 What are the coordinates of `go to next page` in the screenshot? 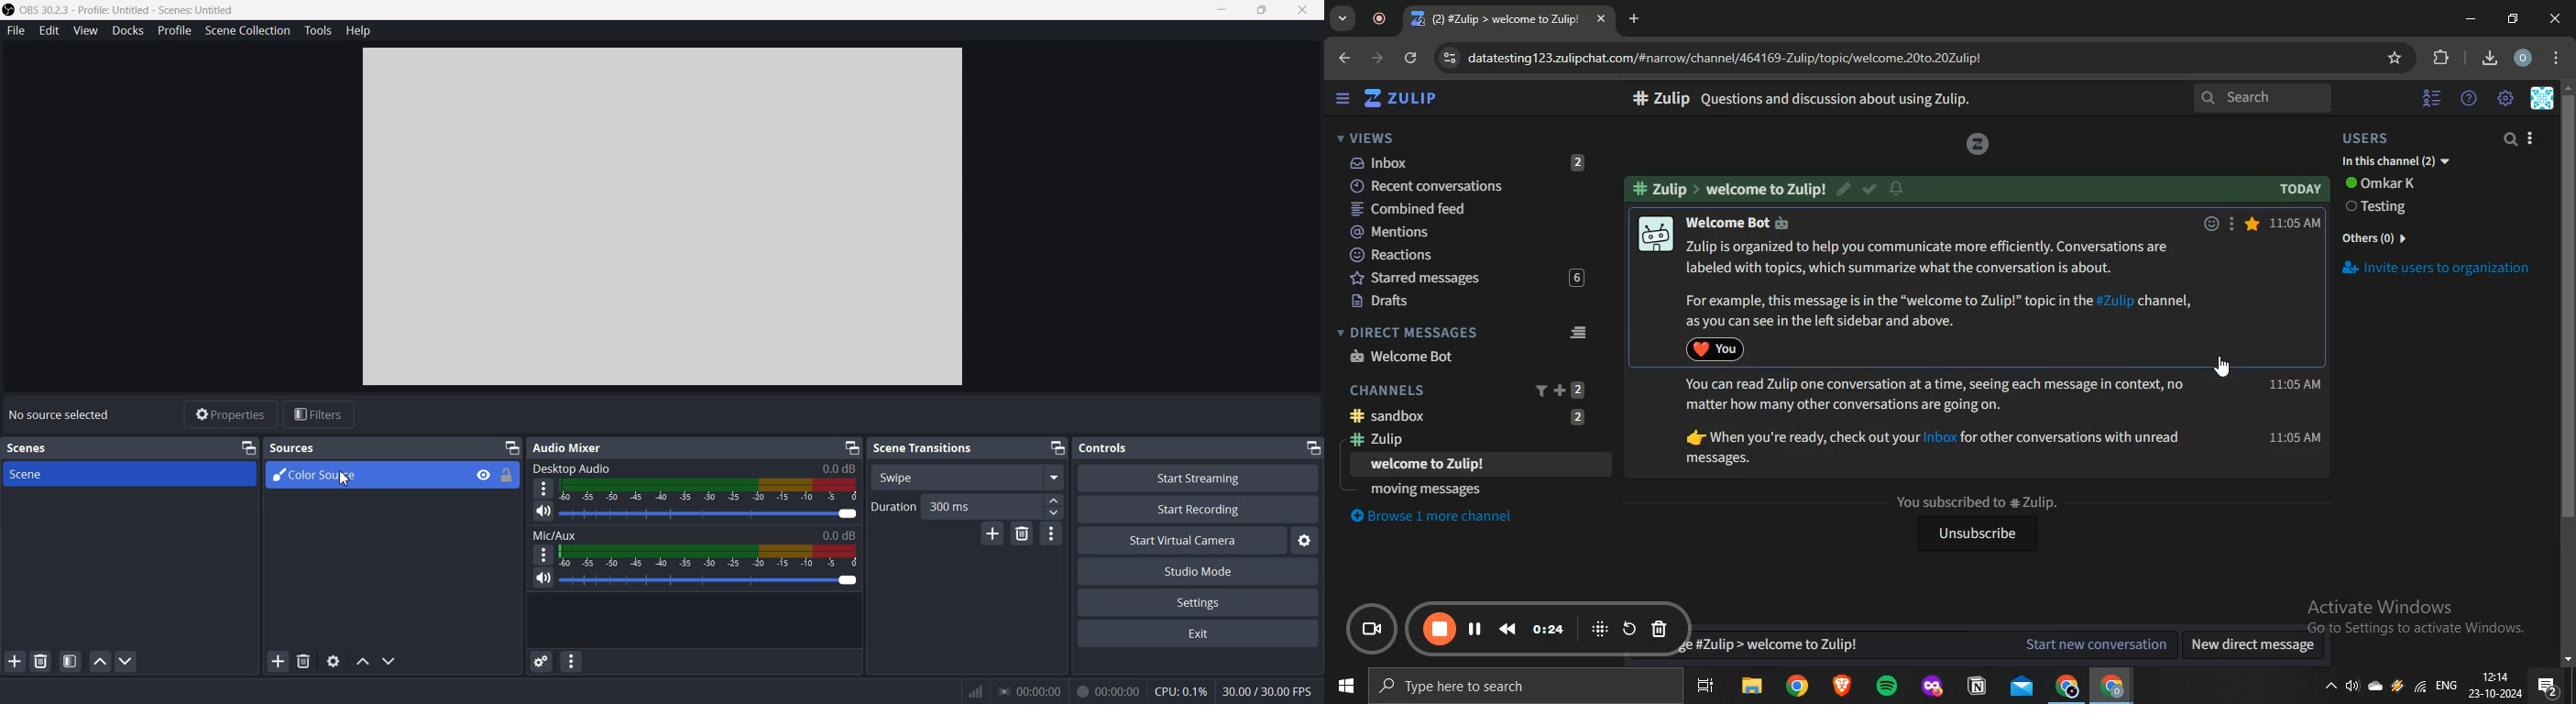 It's located at (1379, 58).